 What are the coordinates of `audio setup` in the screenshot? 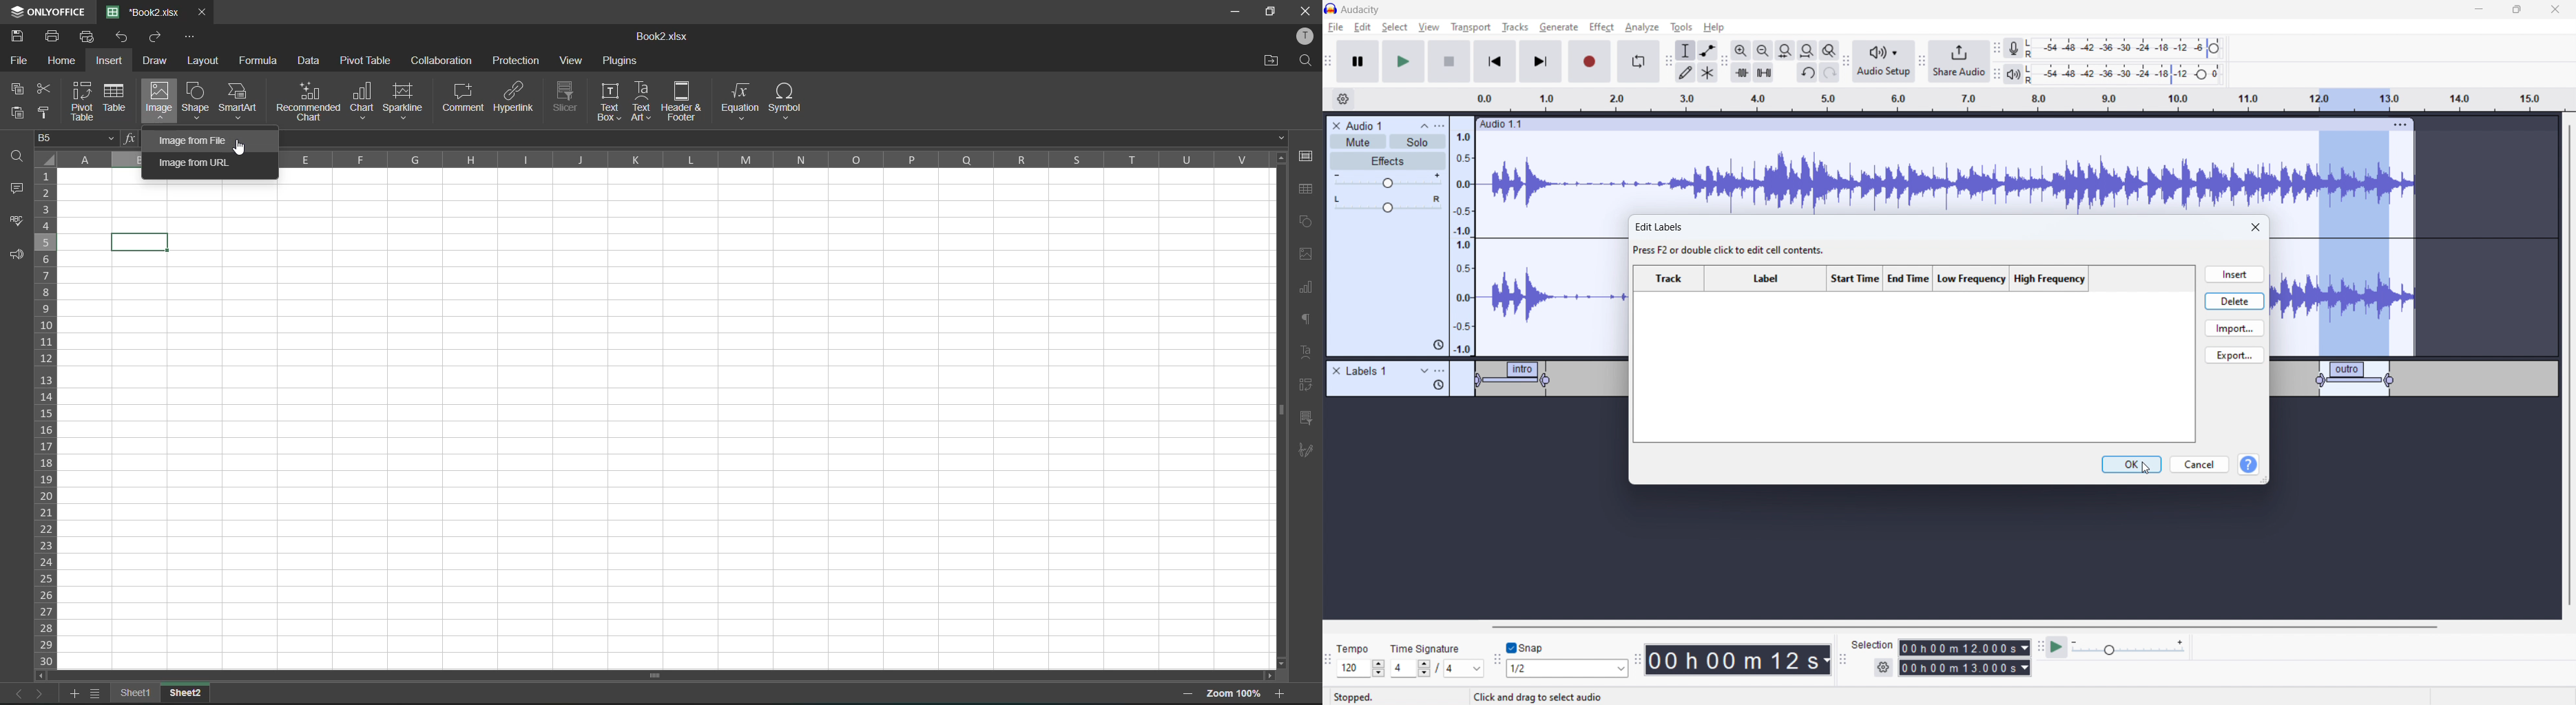 It's located at (1884, 62).